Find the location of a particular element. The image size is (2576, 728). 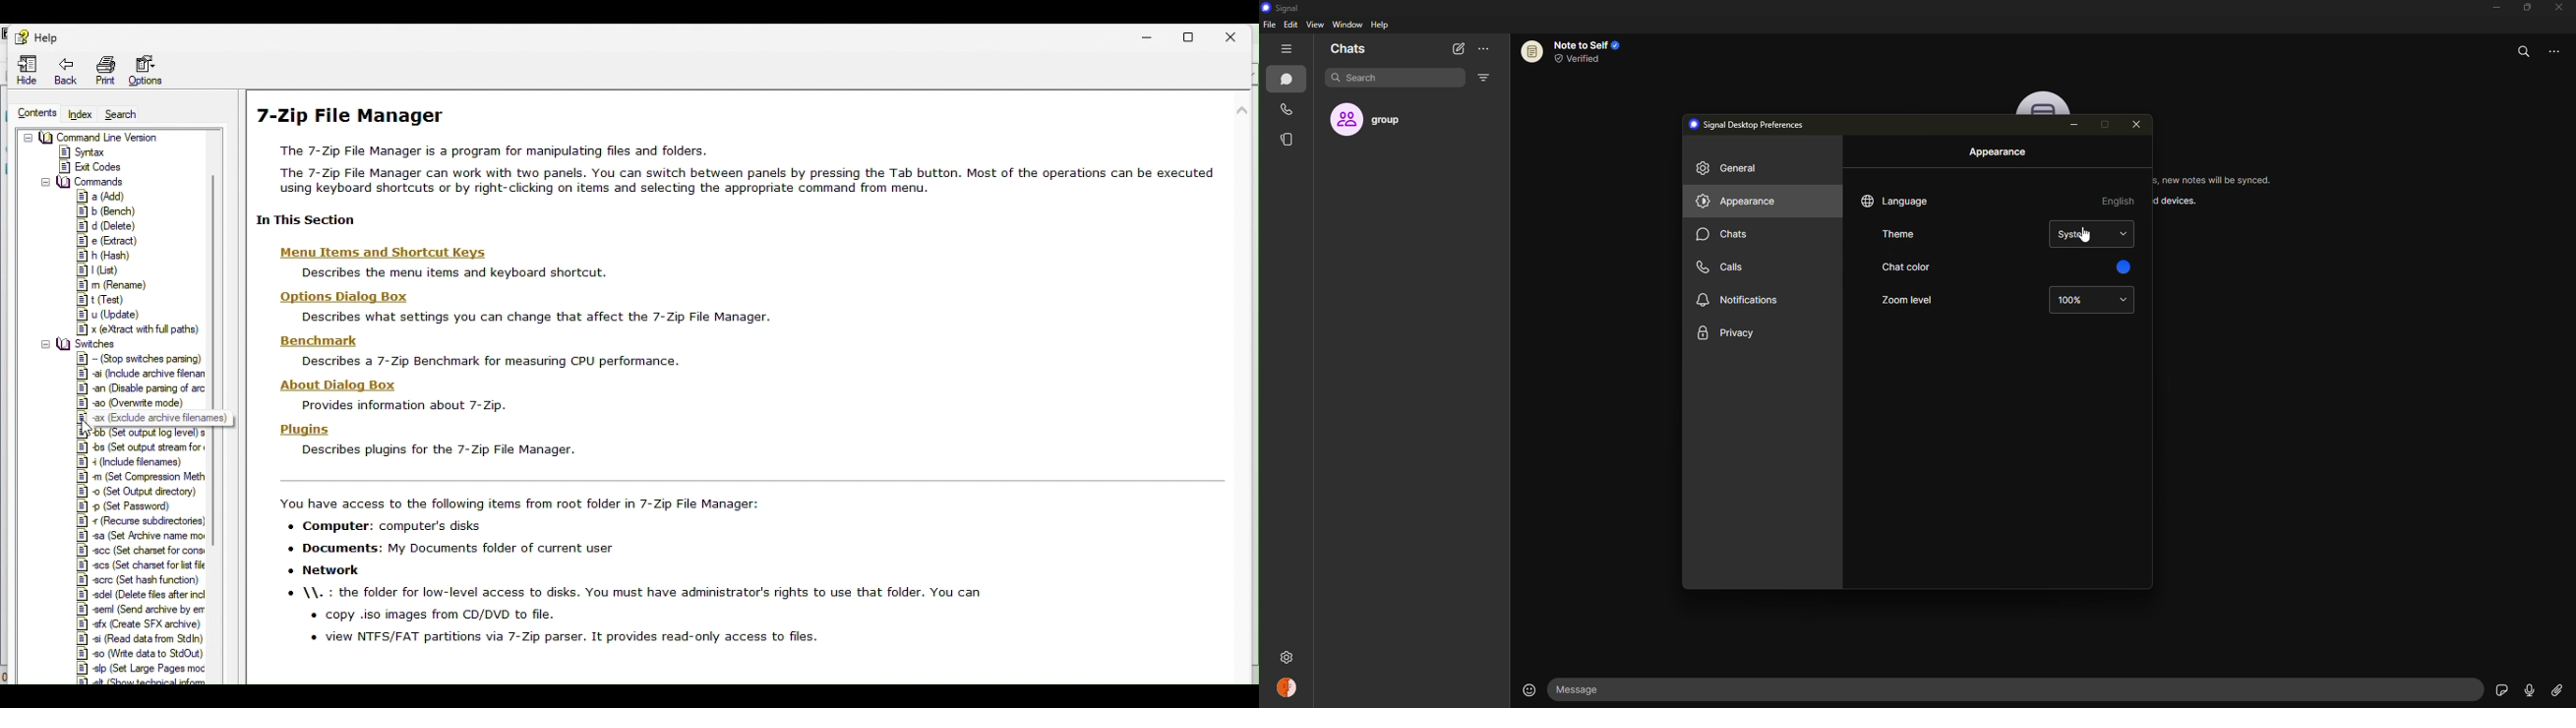

8] © (Set Output directory) is located at coordinates (140, 492).